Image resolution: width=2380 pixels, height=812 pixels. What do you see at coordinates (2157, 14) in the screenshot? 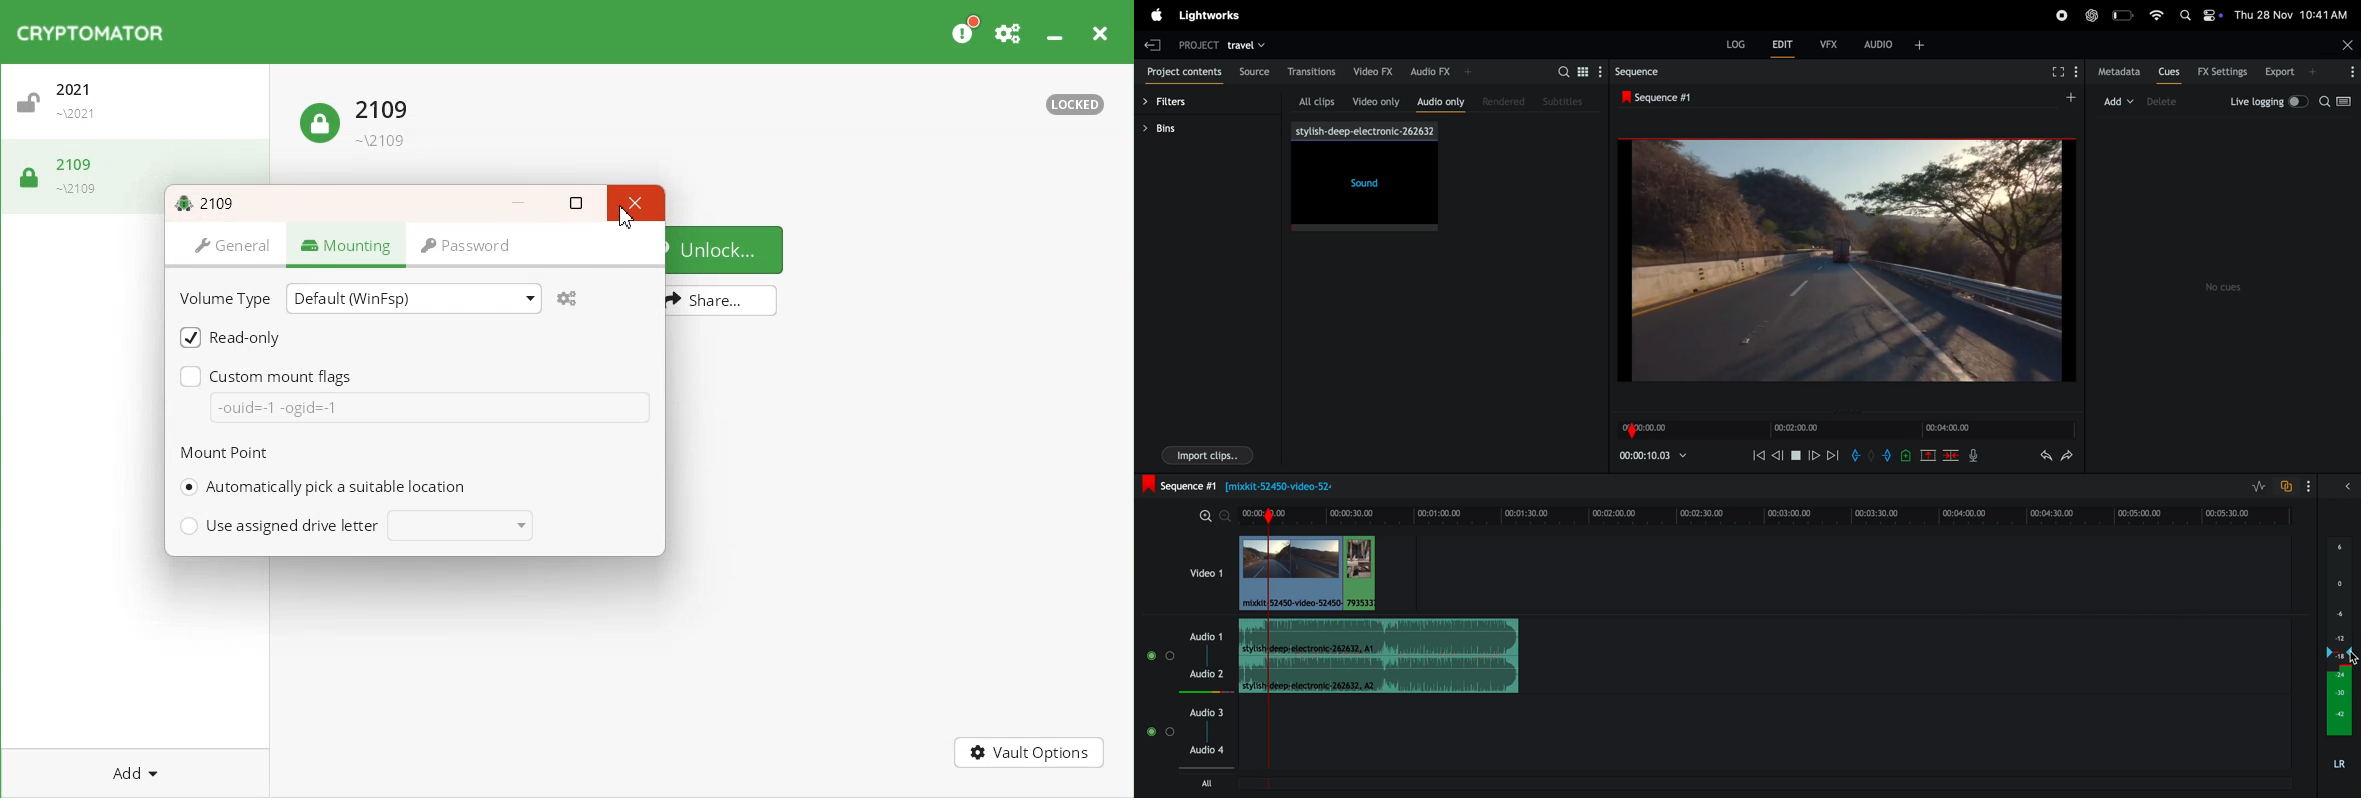
I see `wifi` at bounding box center [2157, 14].